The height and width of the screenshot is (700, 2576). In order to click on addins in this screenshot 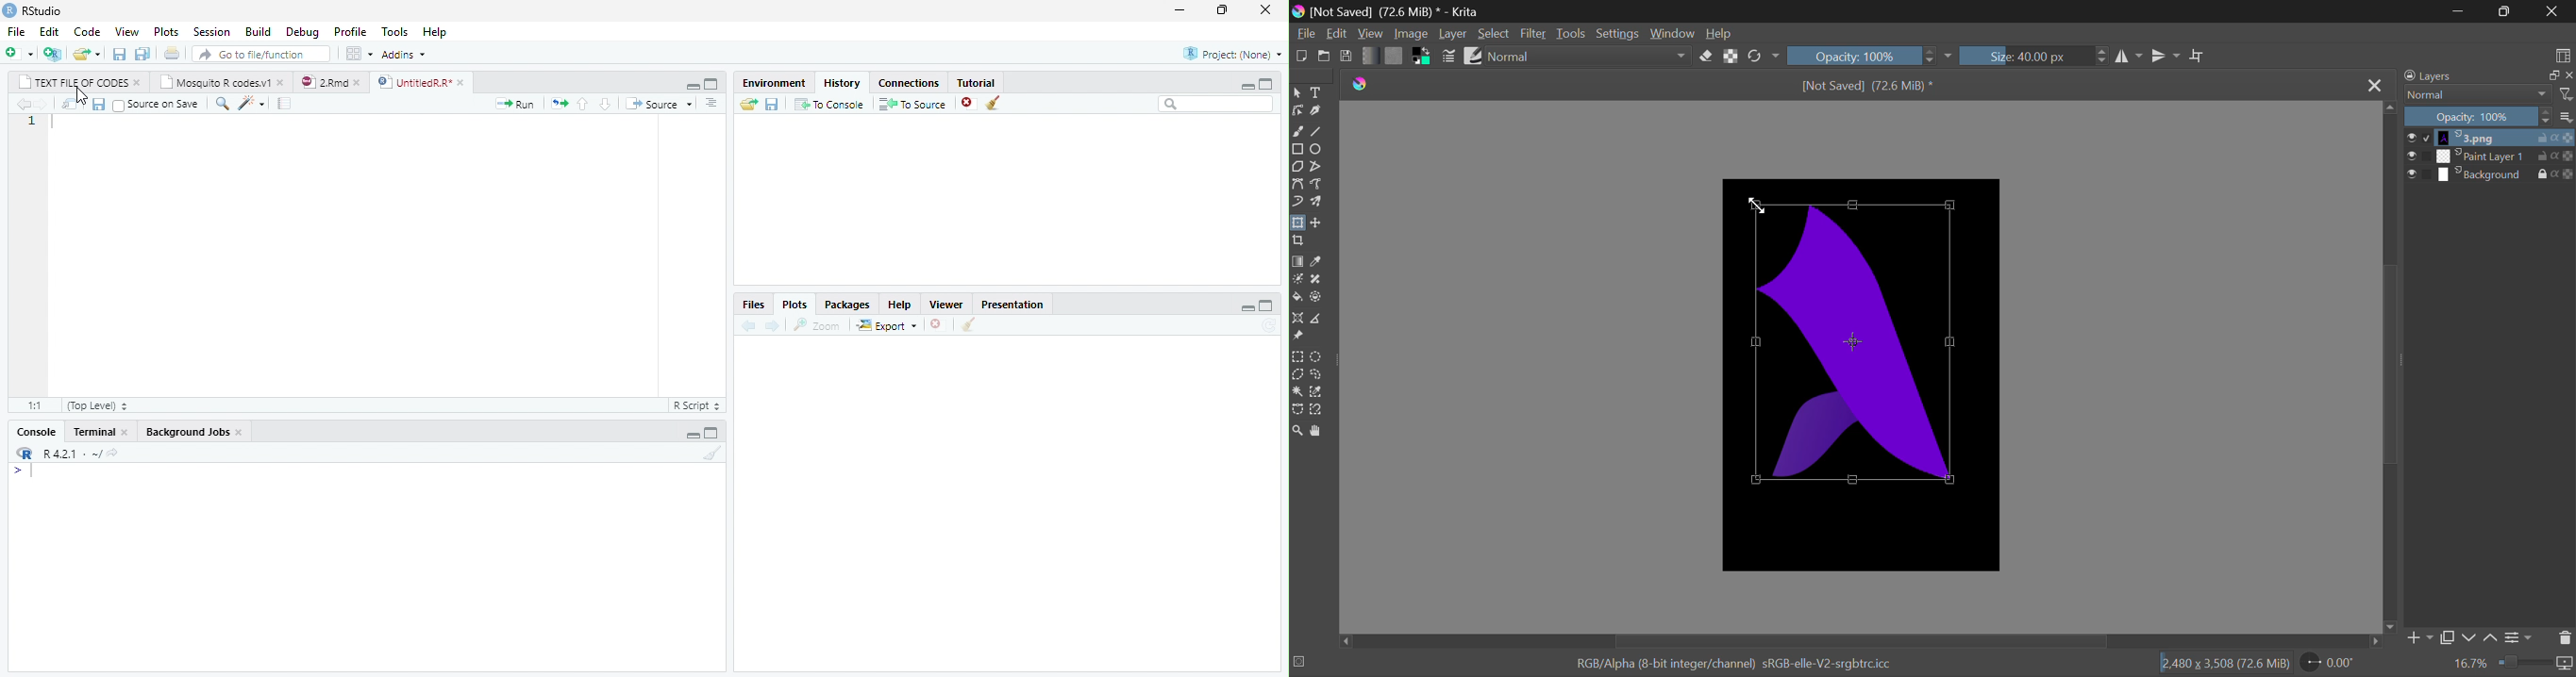, I will do `click(407, 54)`.